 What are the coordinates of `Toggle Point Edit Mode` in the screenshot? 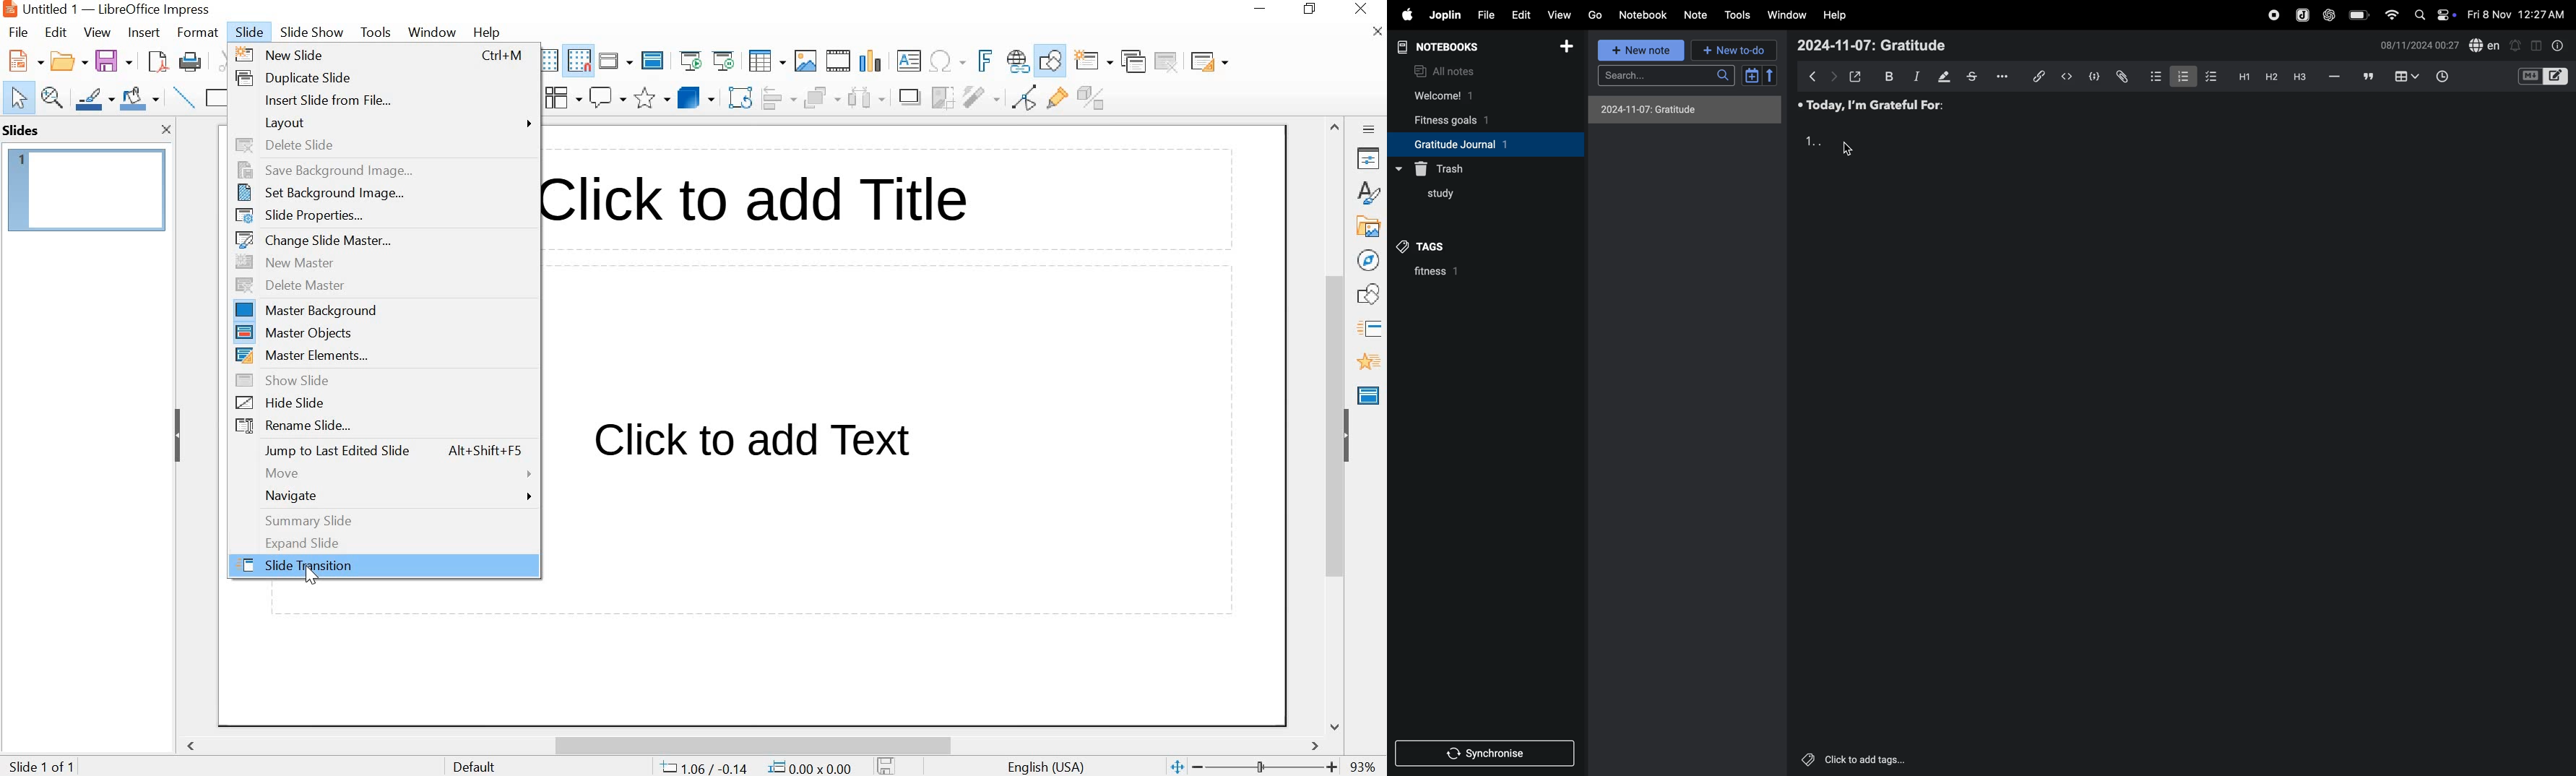 It's located at (1028, 96).